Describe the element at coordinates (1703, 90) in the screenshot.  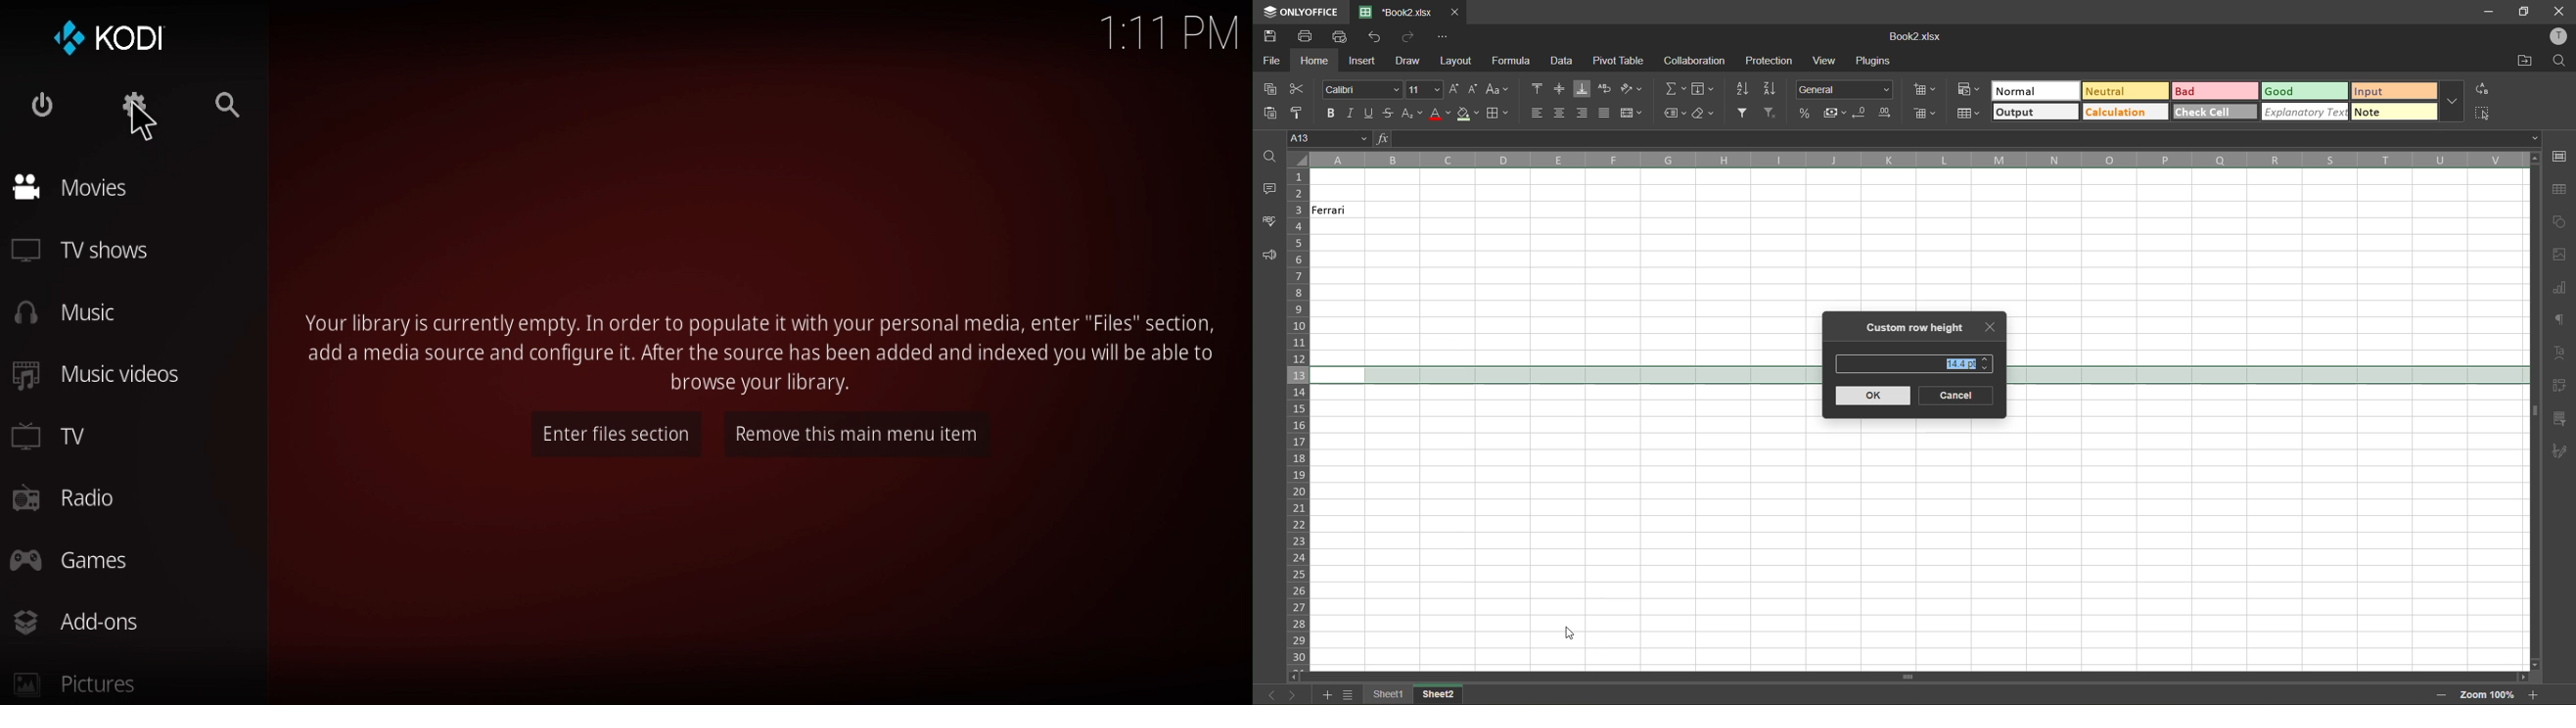
I see `fields` at that location.